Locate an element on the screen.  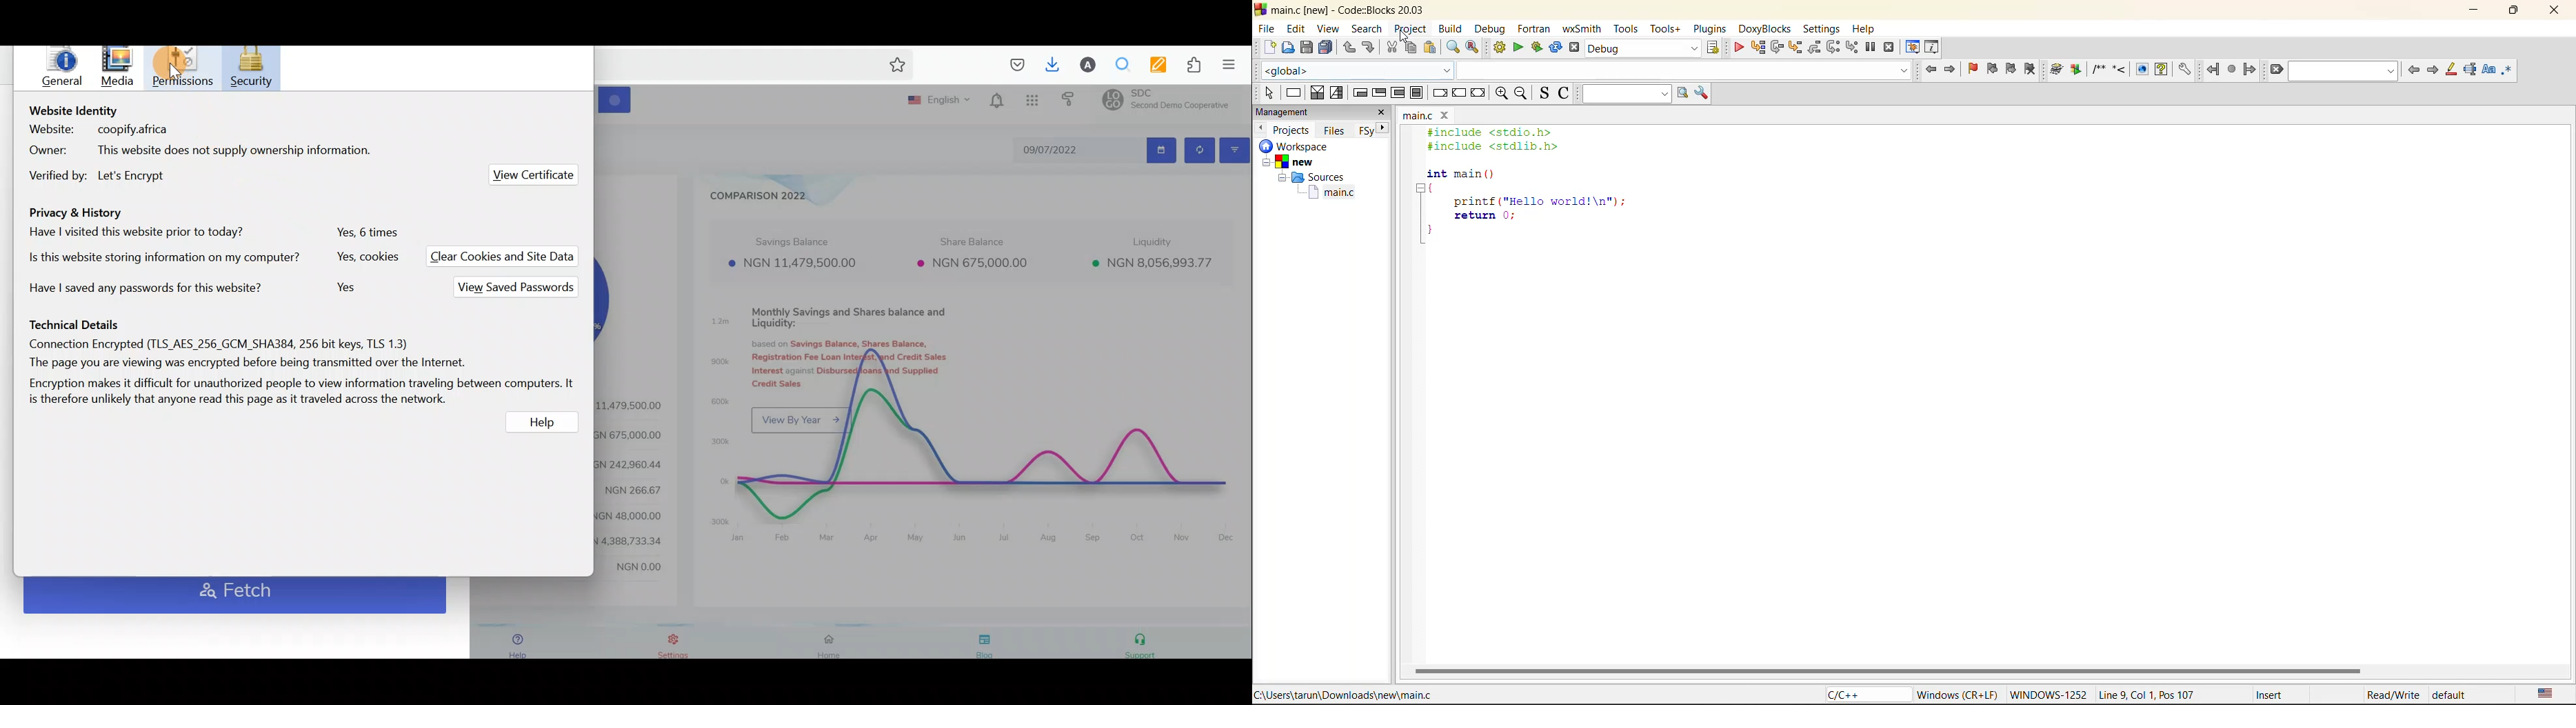
Permissions is located at coordinates (185, 65).